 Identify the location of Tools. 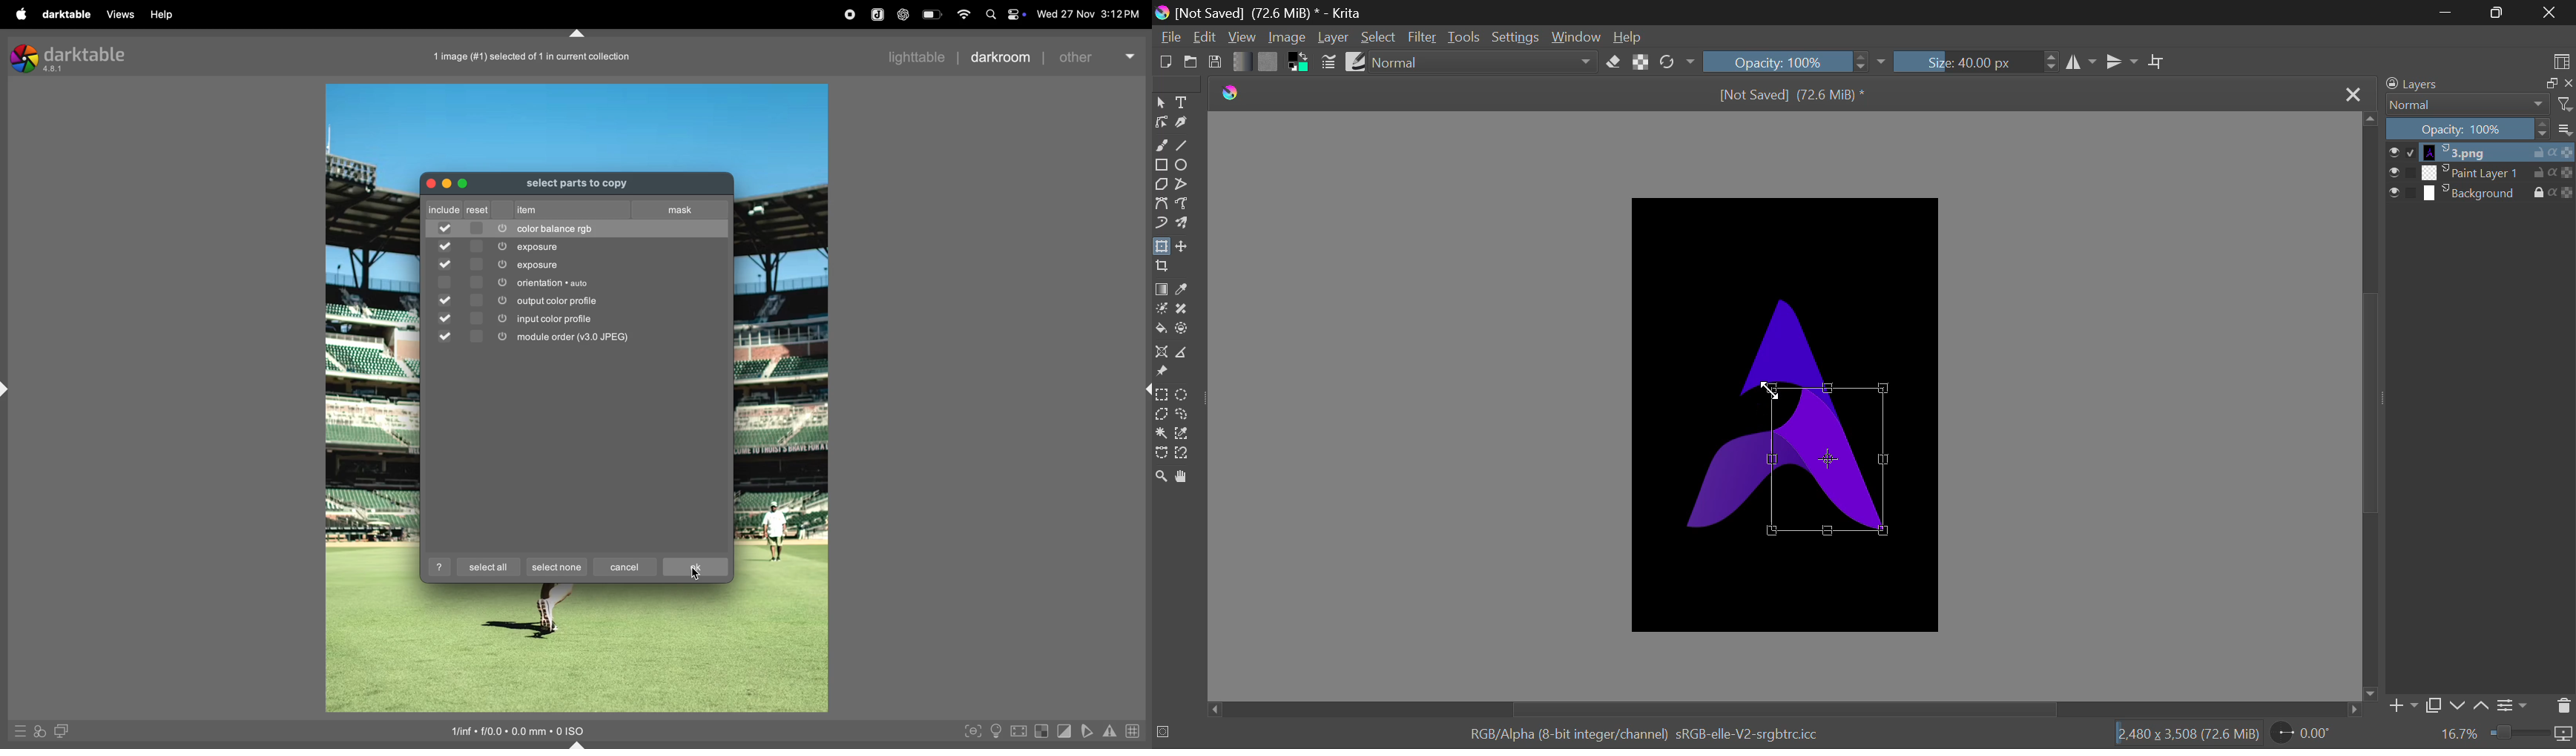
(1466, 37).